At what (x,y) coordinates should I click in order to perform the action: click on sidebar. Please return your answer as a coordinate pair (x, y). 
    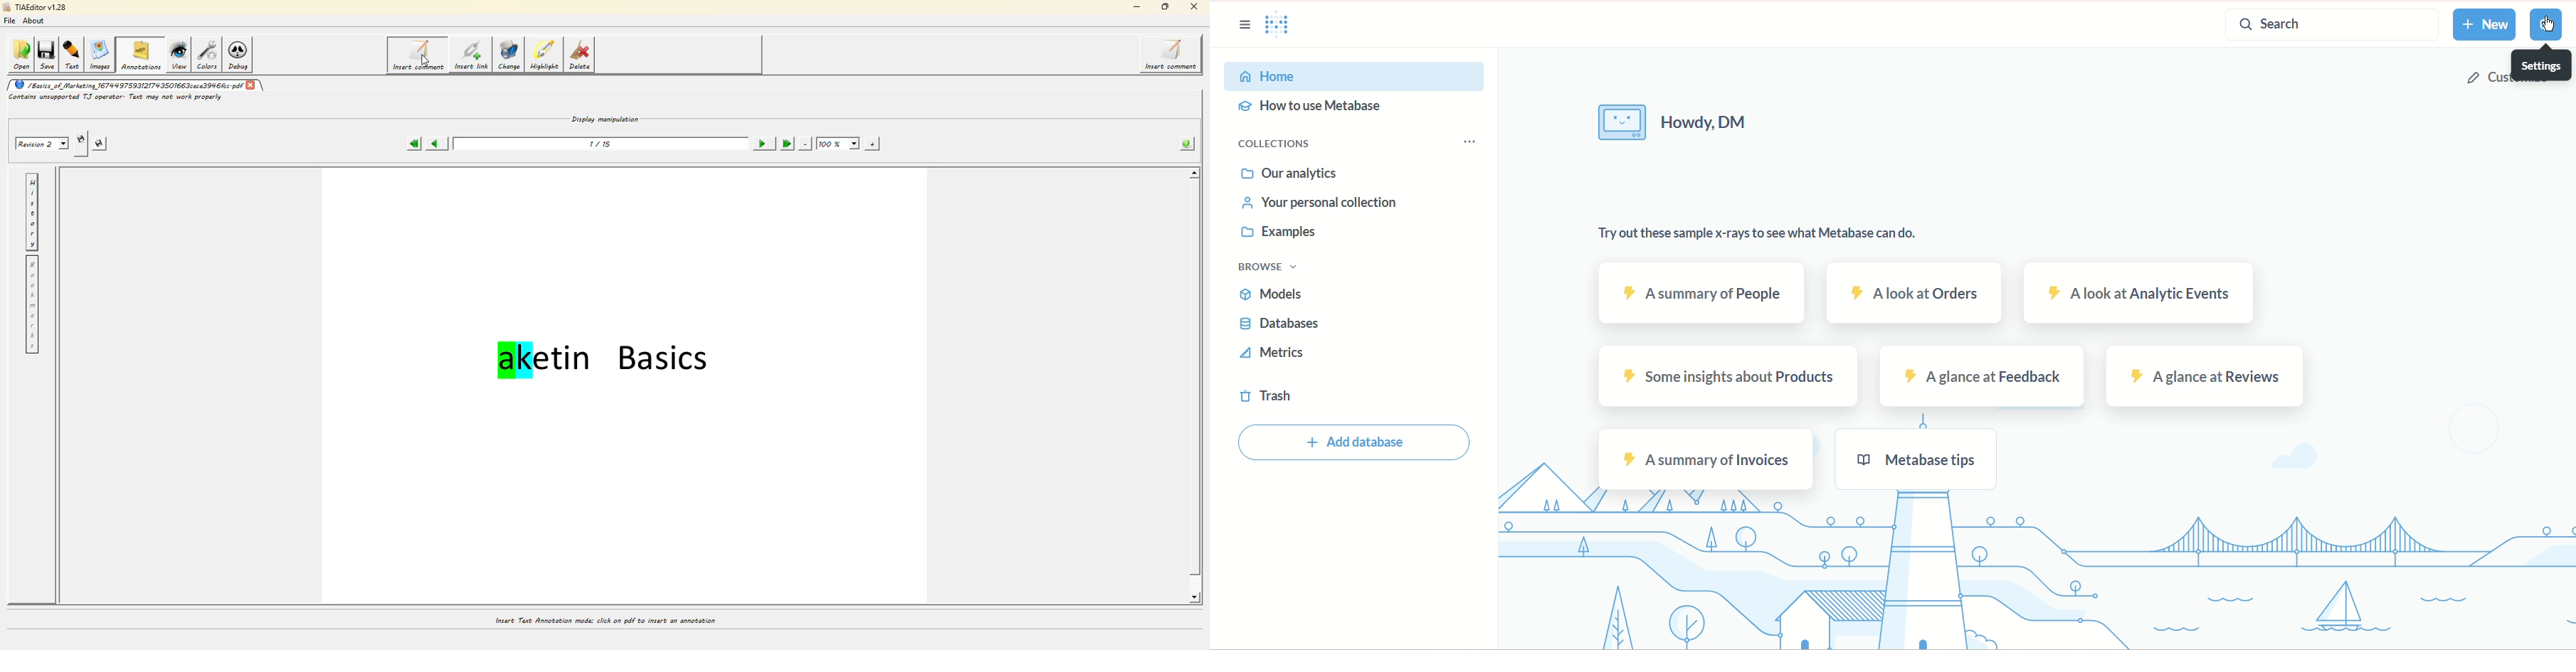
    Looking at the image, I should click on (1246, 24).